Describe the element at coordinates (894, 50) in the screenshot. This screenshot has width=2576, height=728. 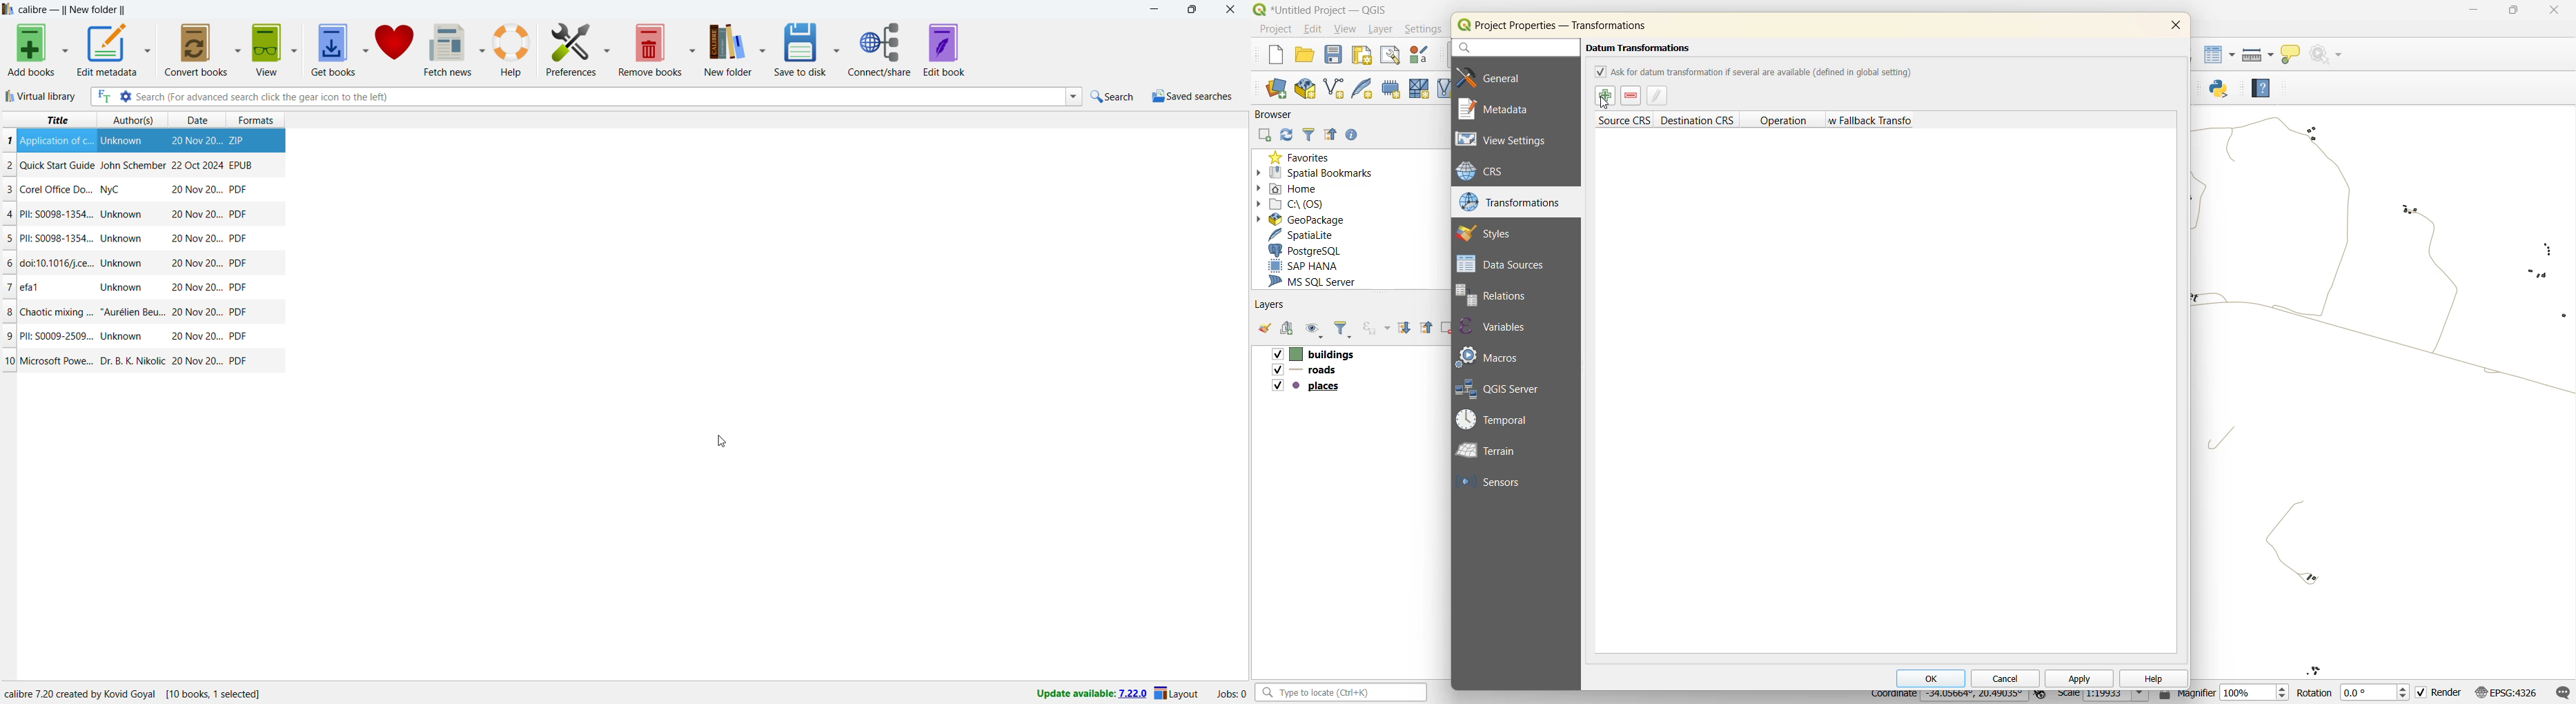
I see `connect/share` at that location.